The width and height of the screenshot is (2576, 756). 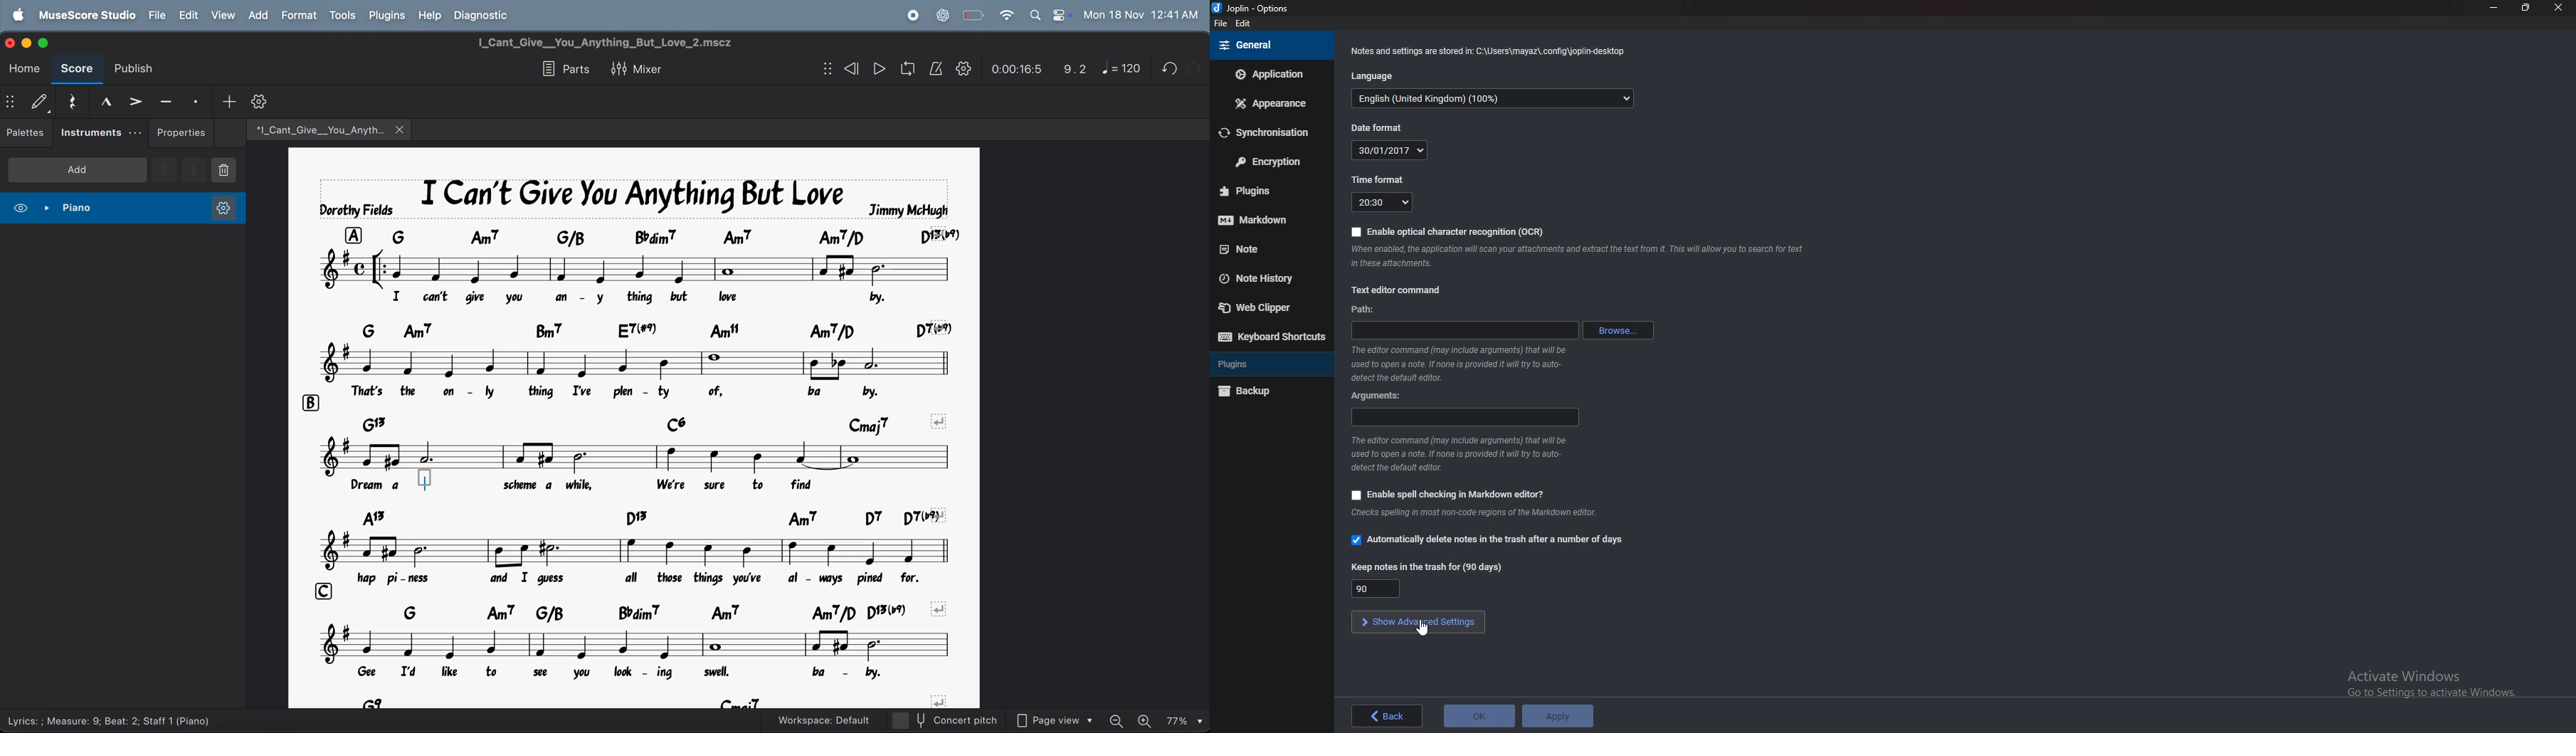 I want to click on Info, so click(x=1462, y=453).